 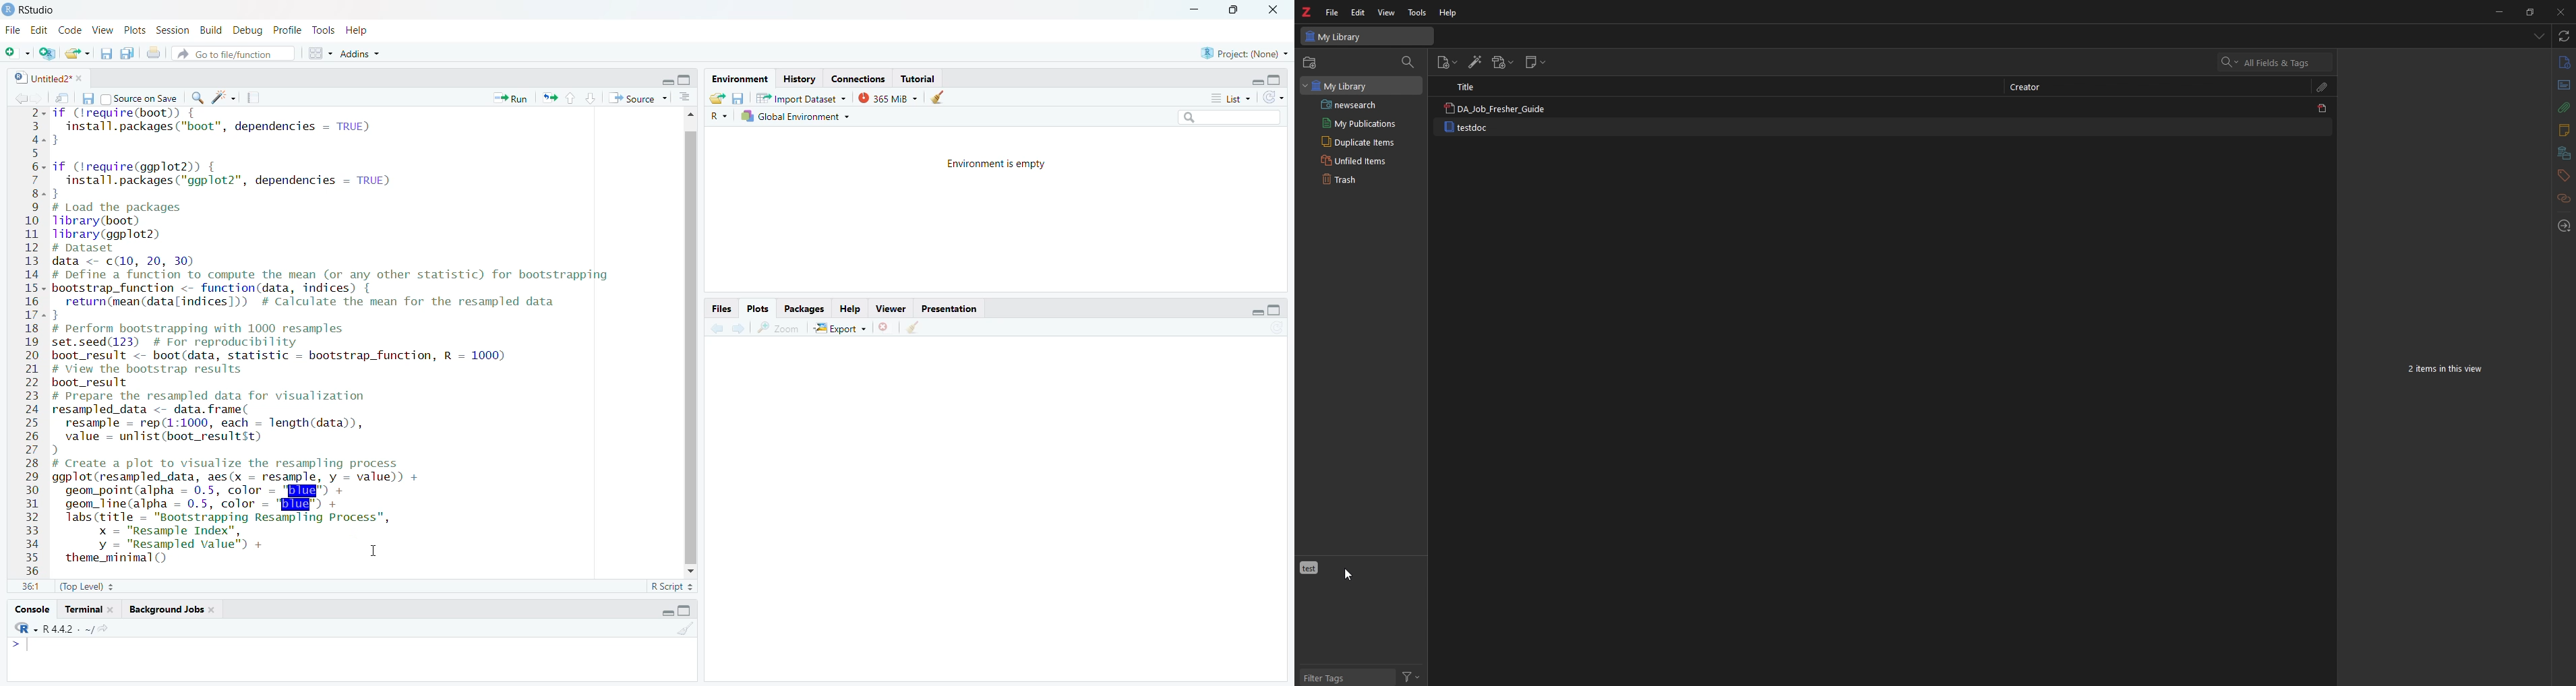 What do you see at coordinates (953, 309) in the screenshot?
I see `Presentation` at bounding box center [953, 309].